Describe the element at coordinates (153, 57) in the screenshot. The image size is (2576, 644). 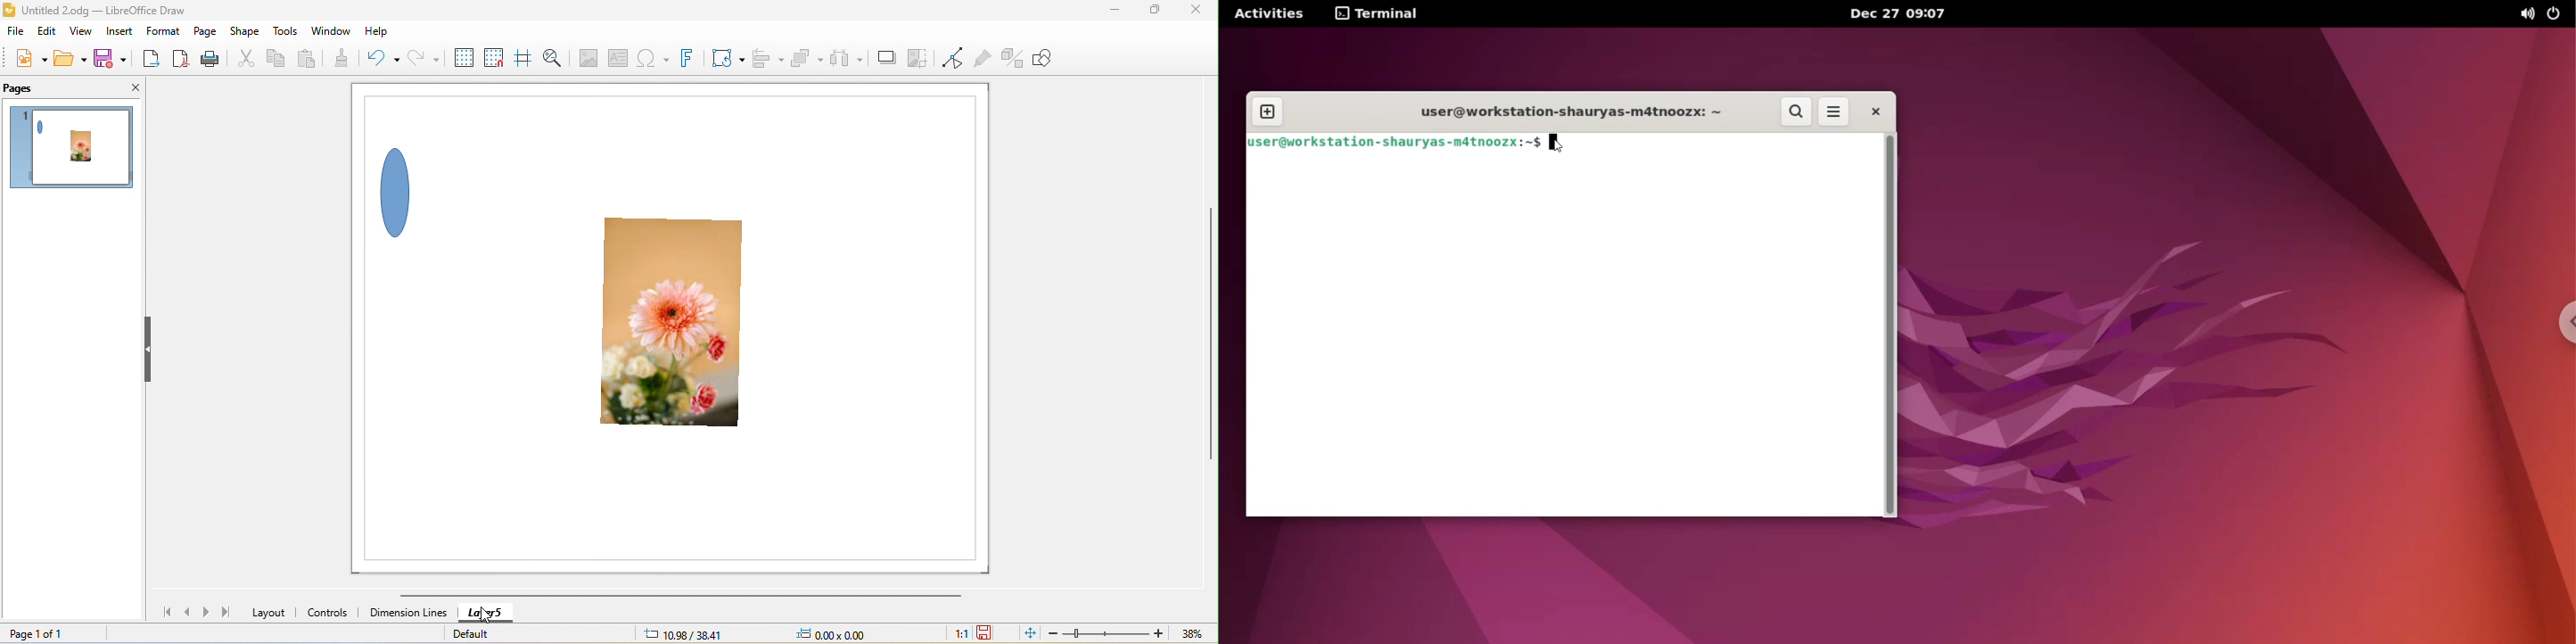
I see `export` at that location.